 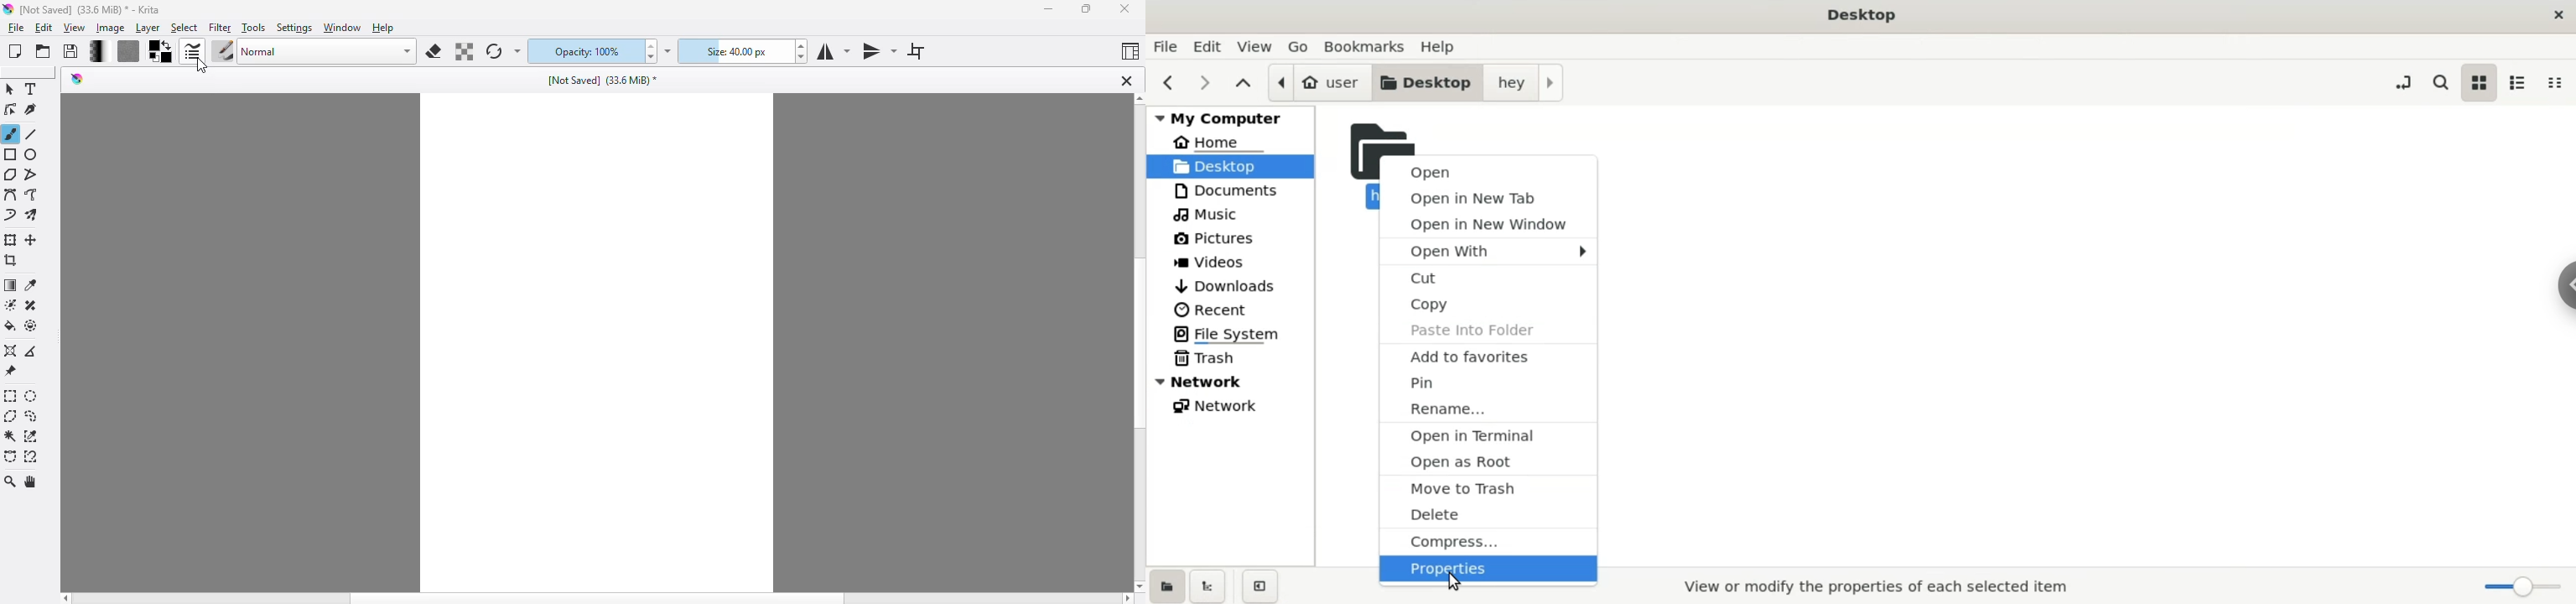 I want to click on [Not Saved] (33.6 MiB) * - Krita, so click(x=98, y=9).